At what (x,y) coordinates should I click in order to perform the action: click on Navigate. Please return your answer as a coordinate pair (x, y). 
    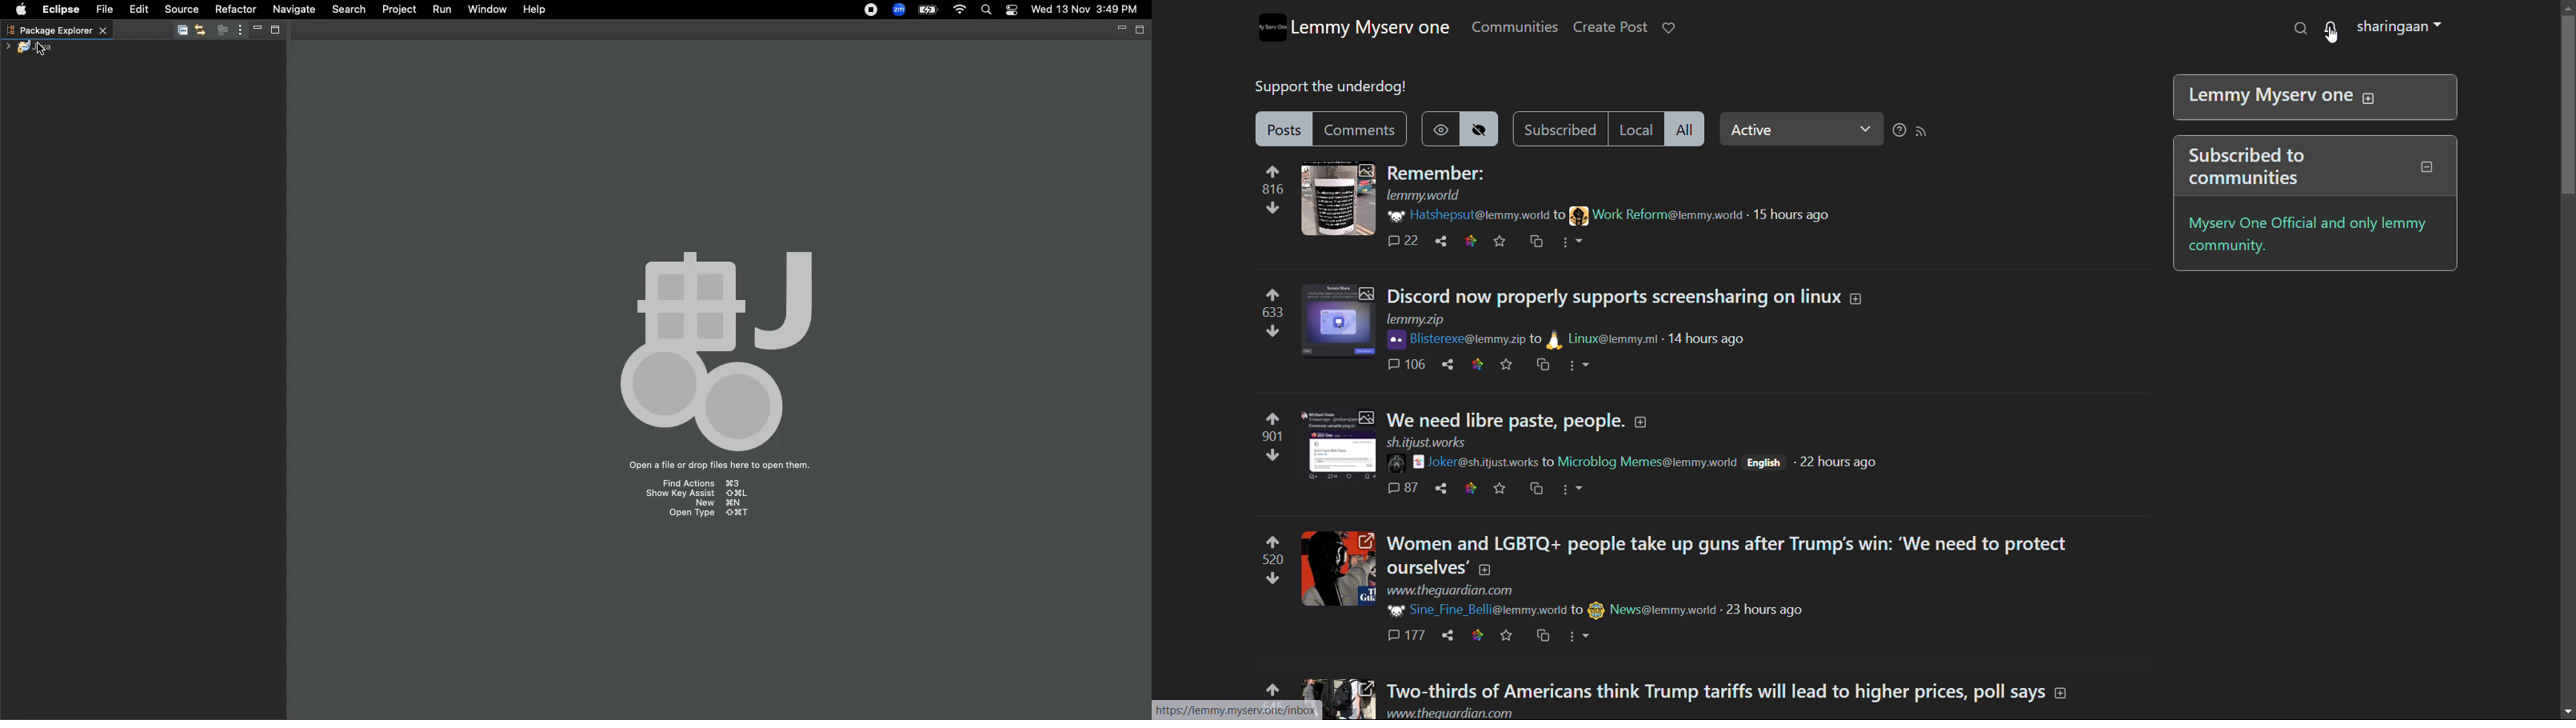
    Looking at the image, I should click on (294, 11).